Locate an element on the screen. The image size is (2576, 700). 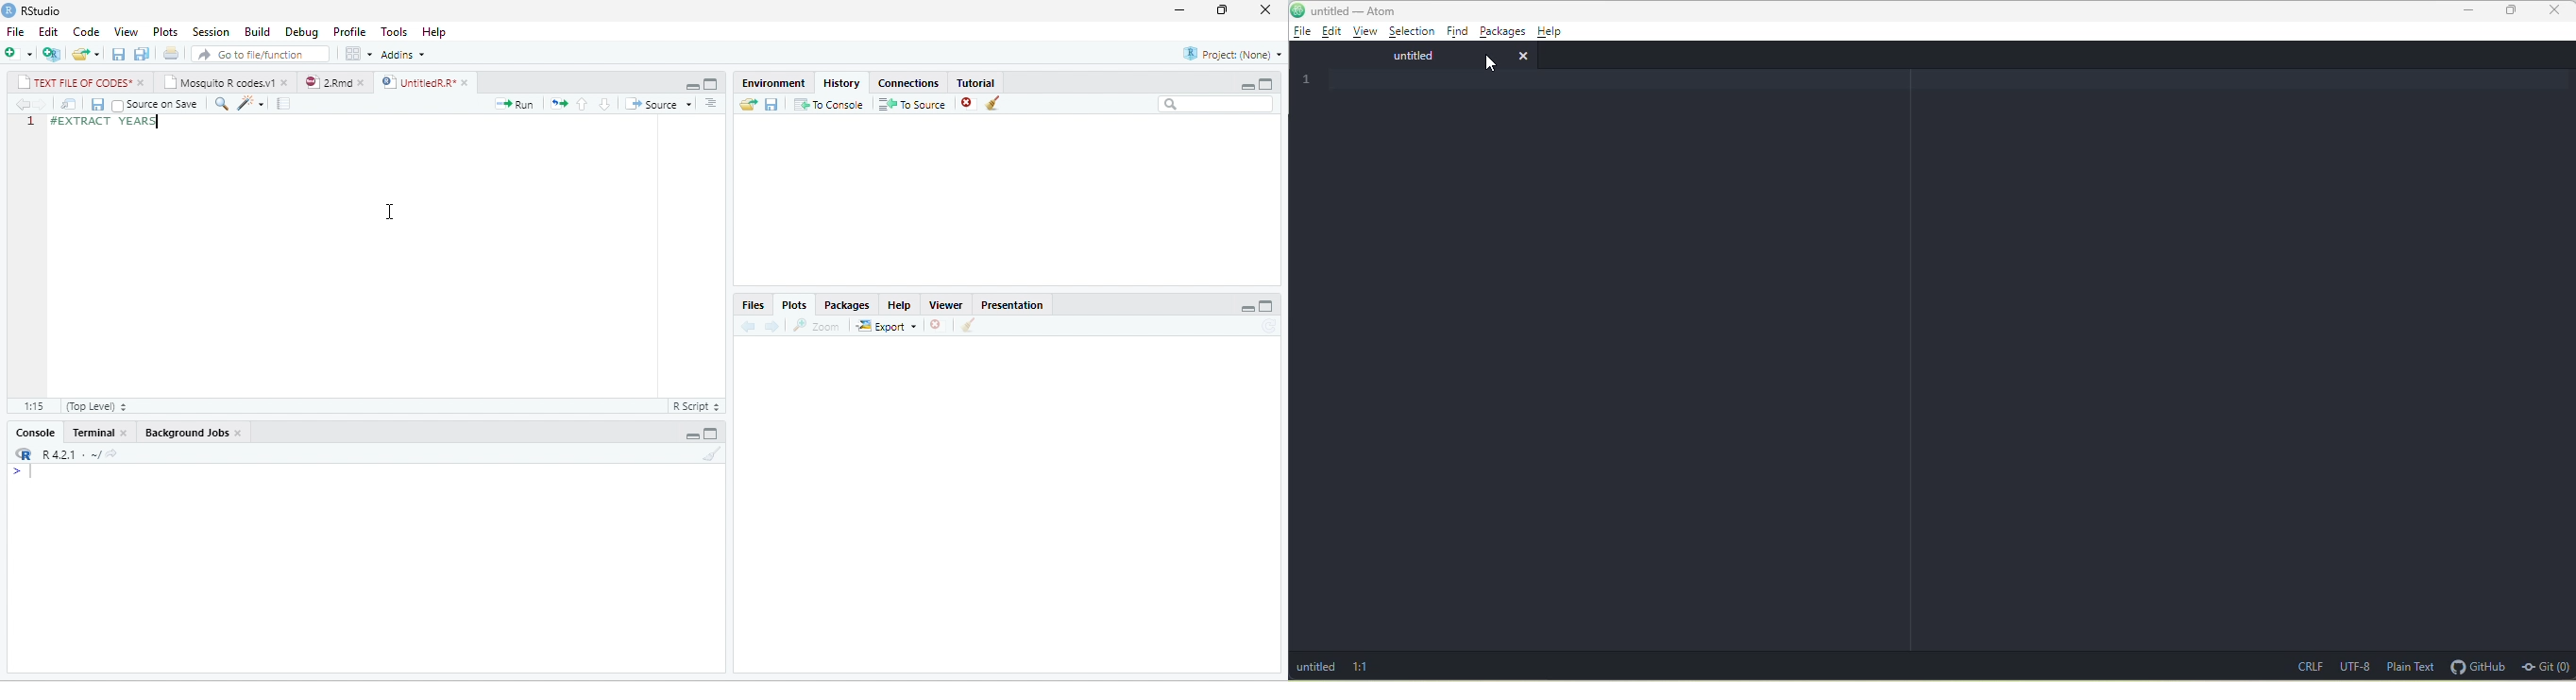
packages is located at coordinates (1502, 32).